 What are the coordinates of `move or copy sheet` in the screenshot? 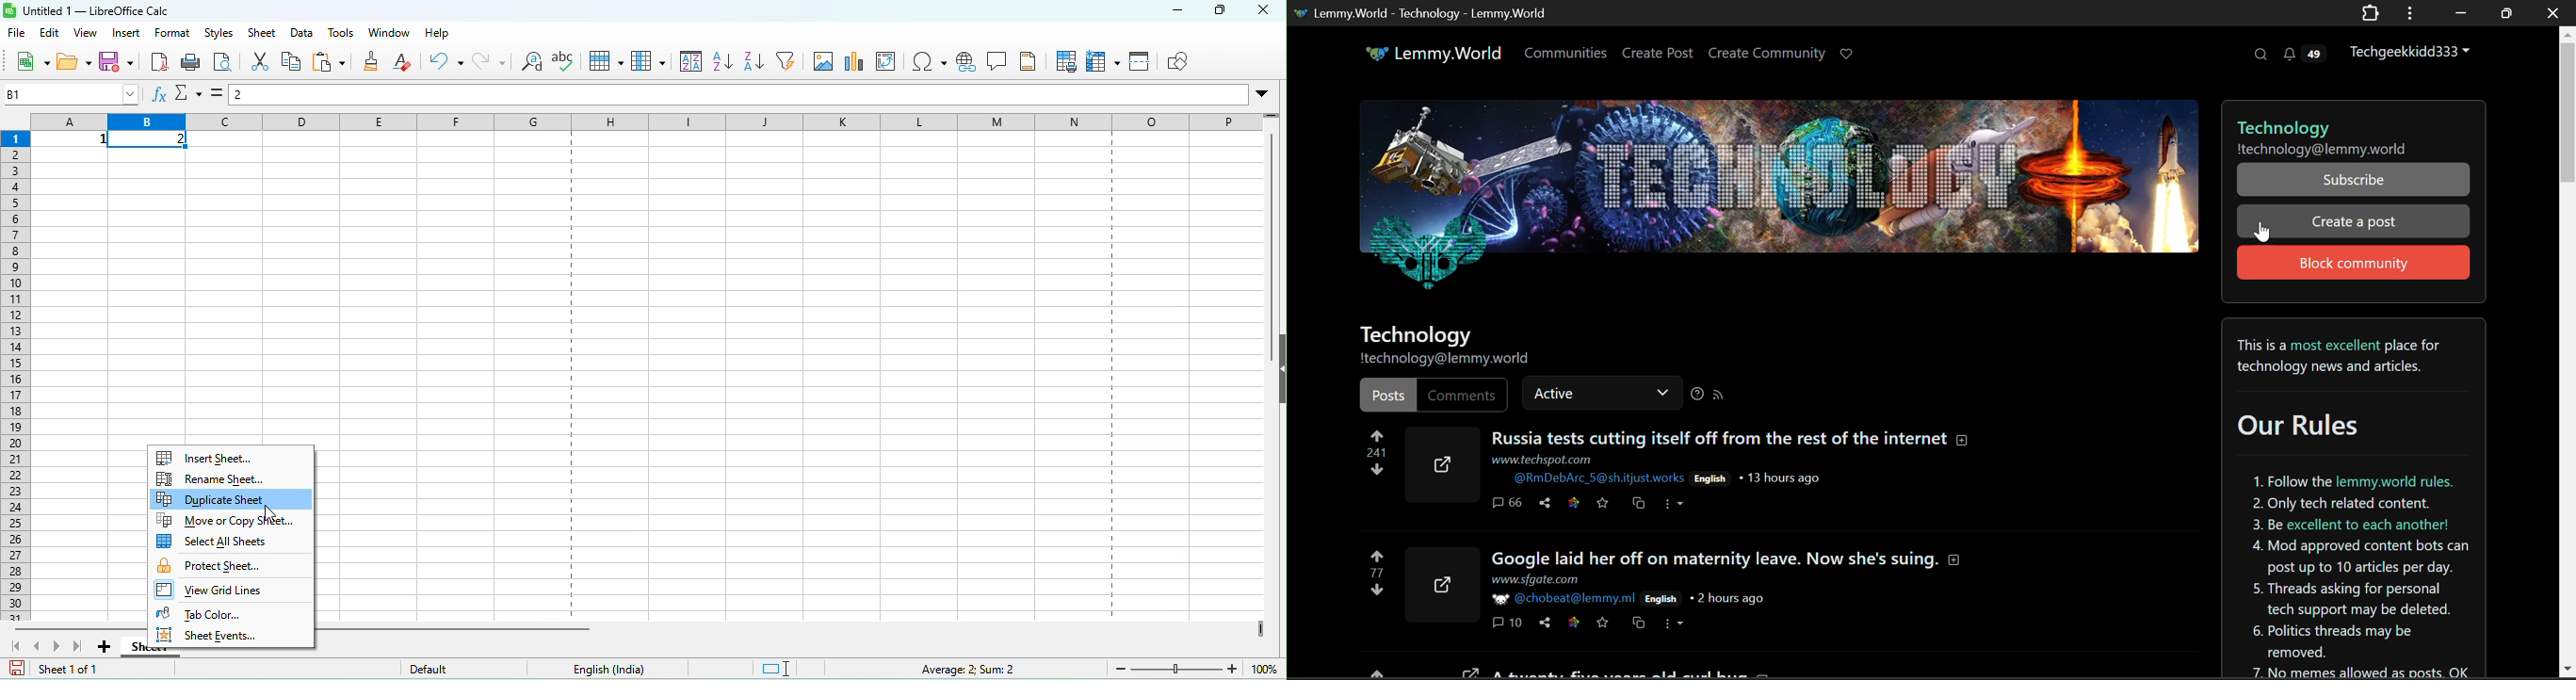 It's located at (231, 522).